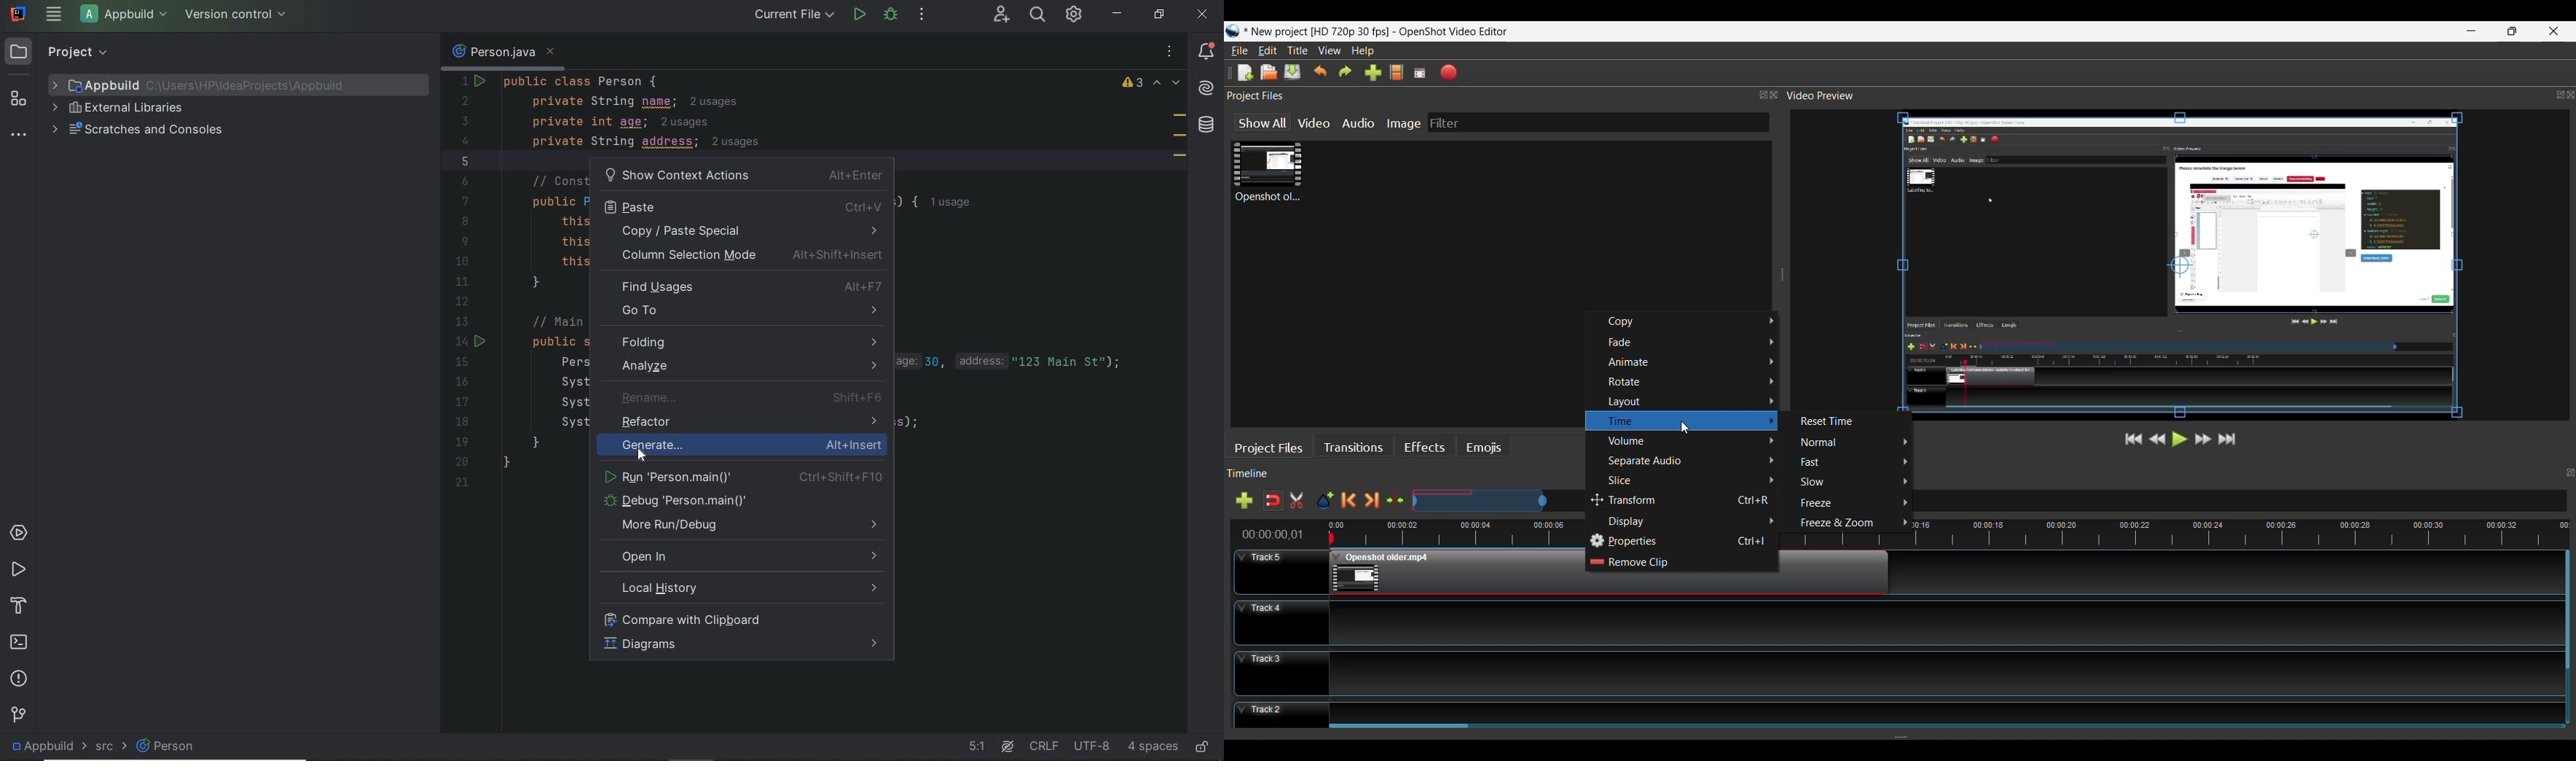 The height and width of the screenshot is (784, 2576). What do you see at coordinates (1689, 322) in the screenshot?
I see `Copy` at bounding box center [1689, 322].